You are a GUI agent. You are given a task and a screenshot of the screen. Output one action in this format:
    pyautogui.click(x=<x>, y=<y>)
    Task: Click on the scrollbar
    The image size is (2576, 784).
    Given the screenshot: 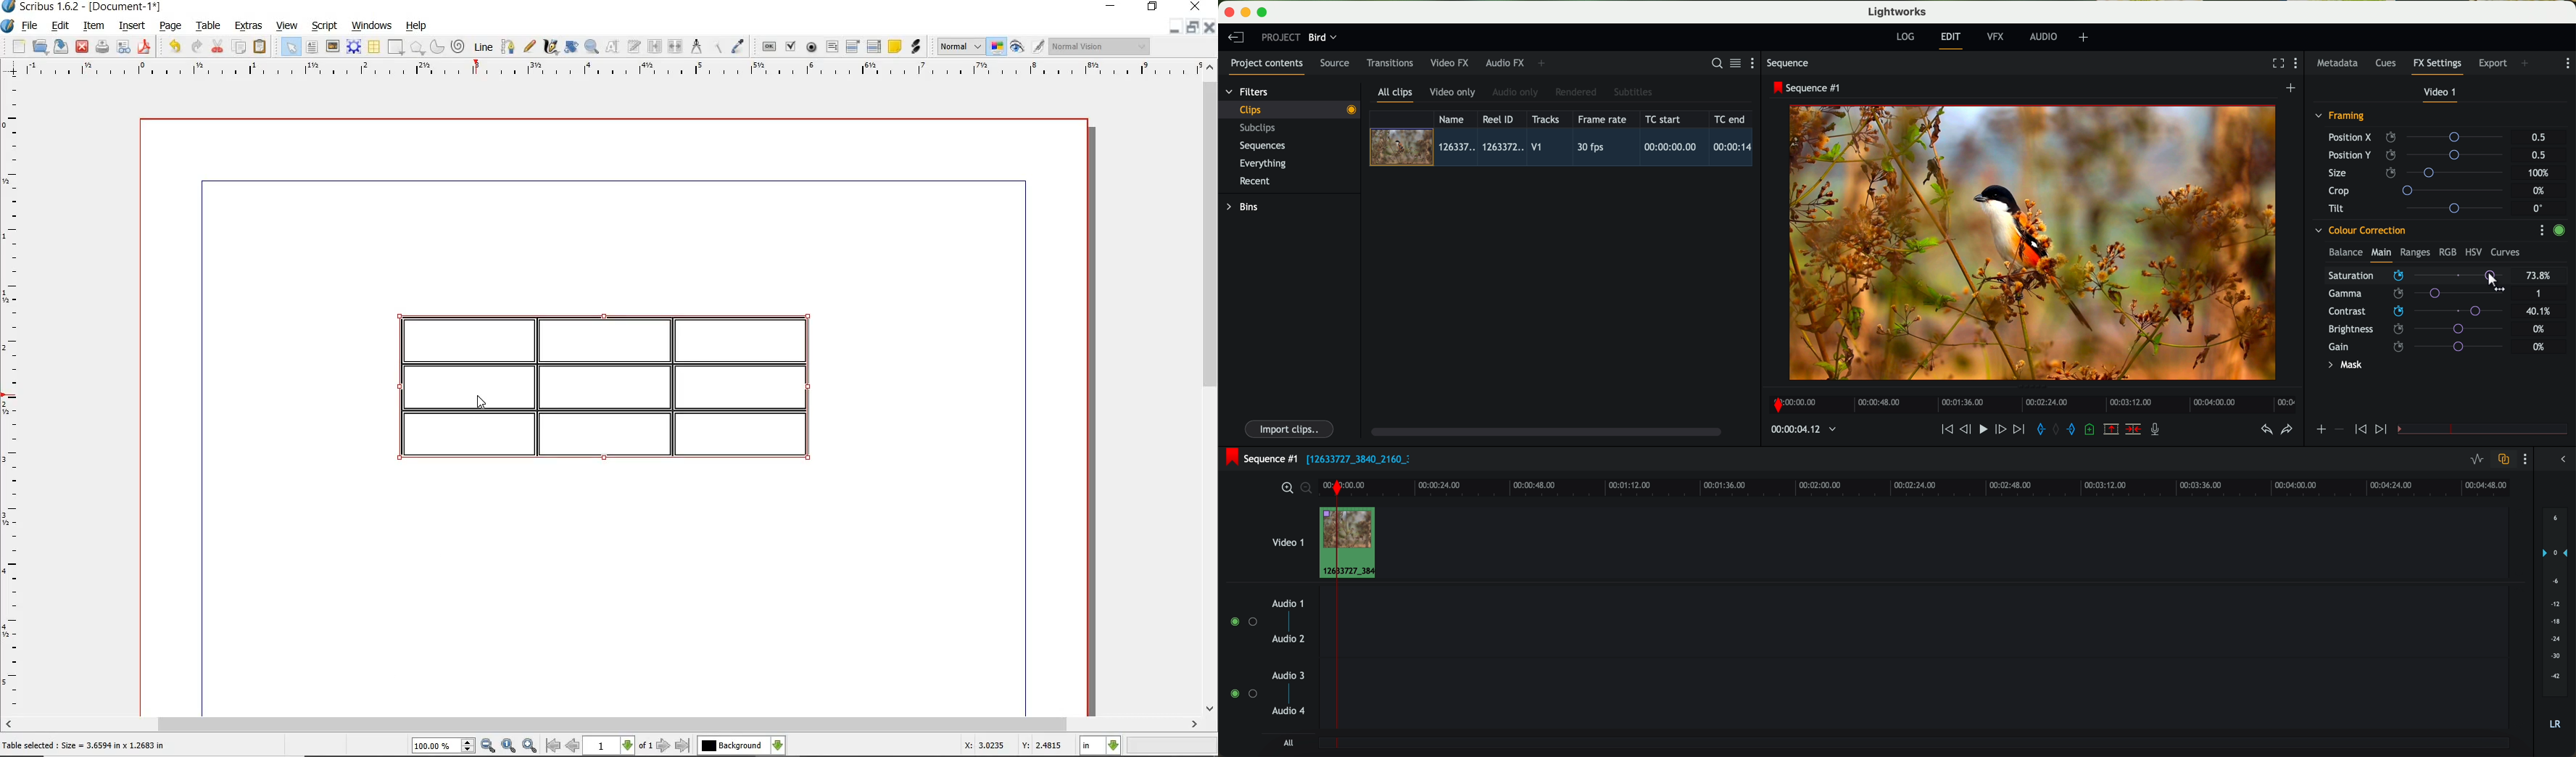 What is the action you would take?
    pyautogui.click(x=1211, y=386)
    